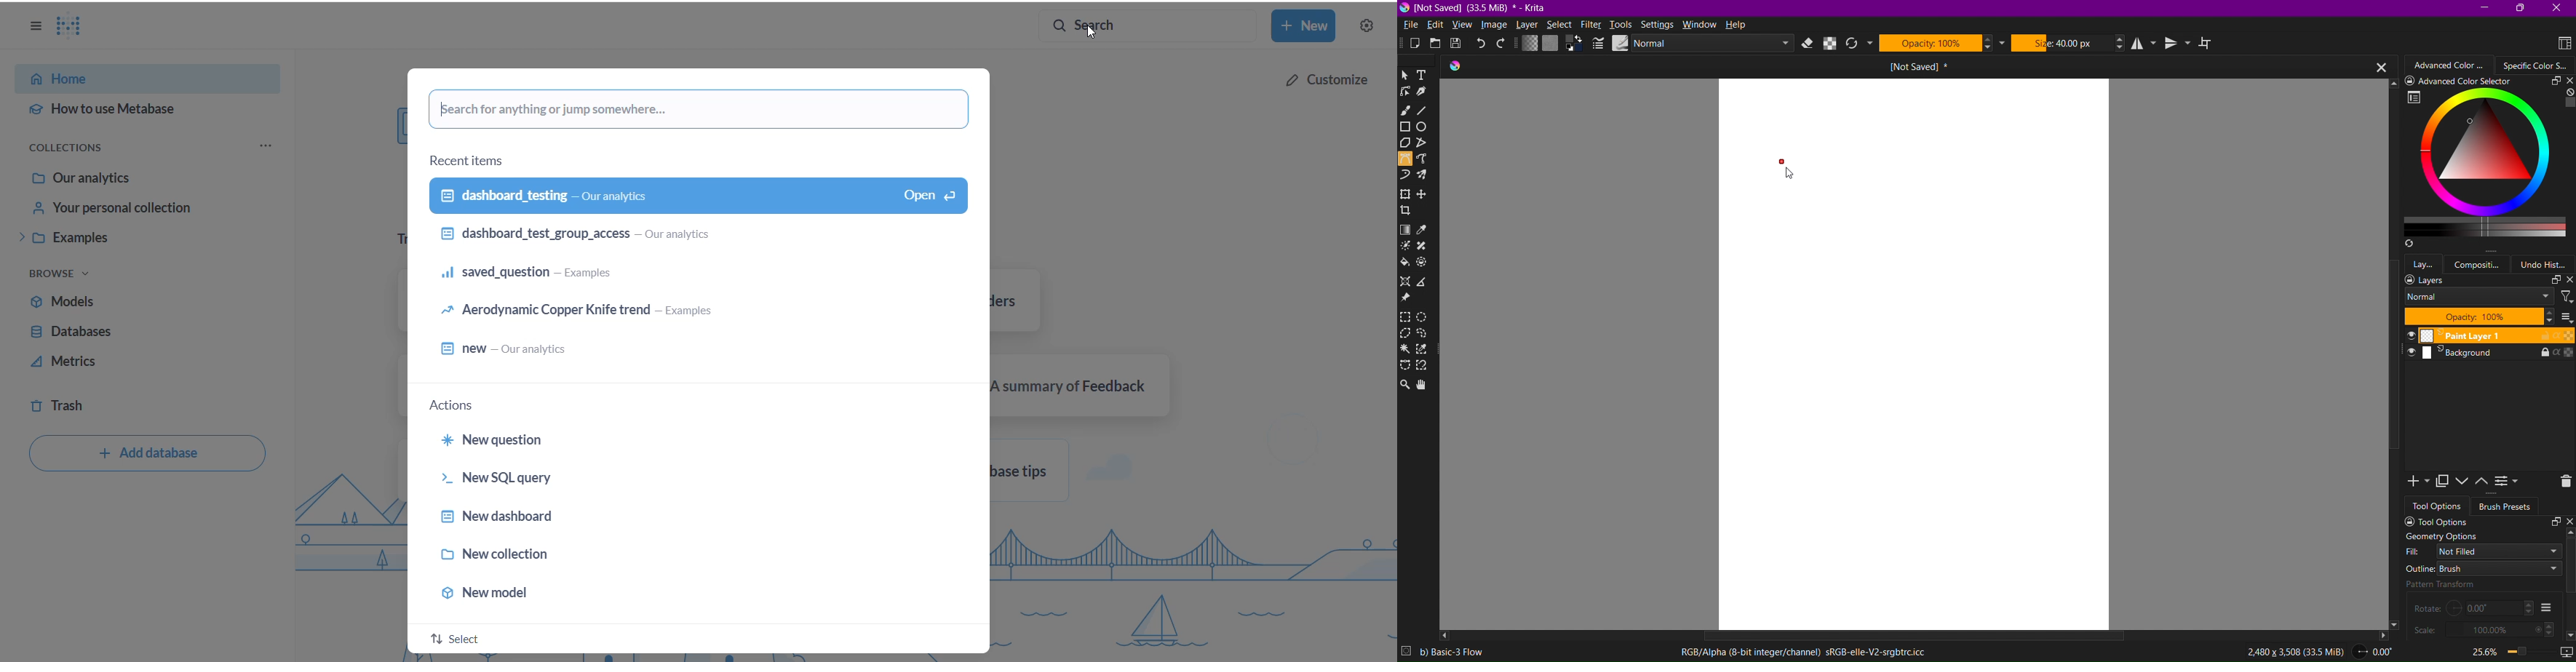  Describe the element at coordinates (1426, 75) in the screenshot. I see `Text Tool` at that location.